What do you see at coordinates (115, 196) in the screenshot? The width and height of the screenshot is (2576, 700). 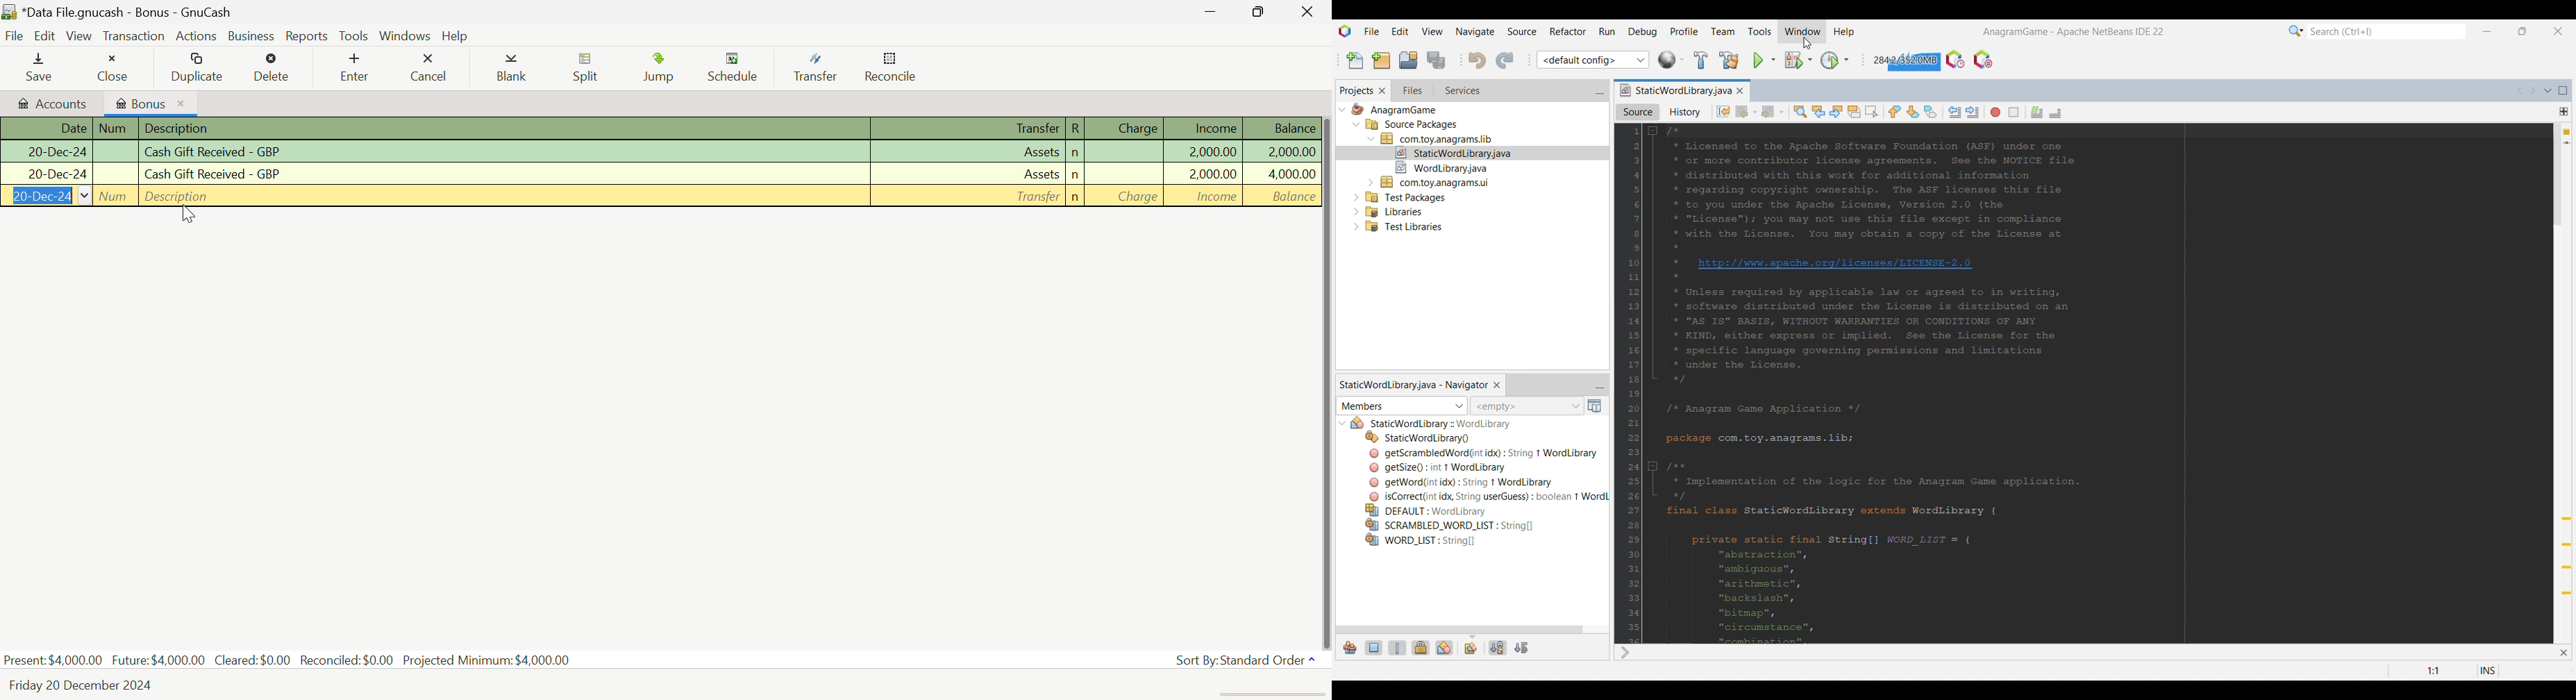 I see `Num` at bounding box center [115, 196].